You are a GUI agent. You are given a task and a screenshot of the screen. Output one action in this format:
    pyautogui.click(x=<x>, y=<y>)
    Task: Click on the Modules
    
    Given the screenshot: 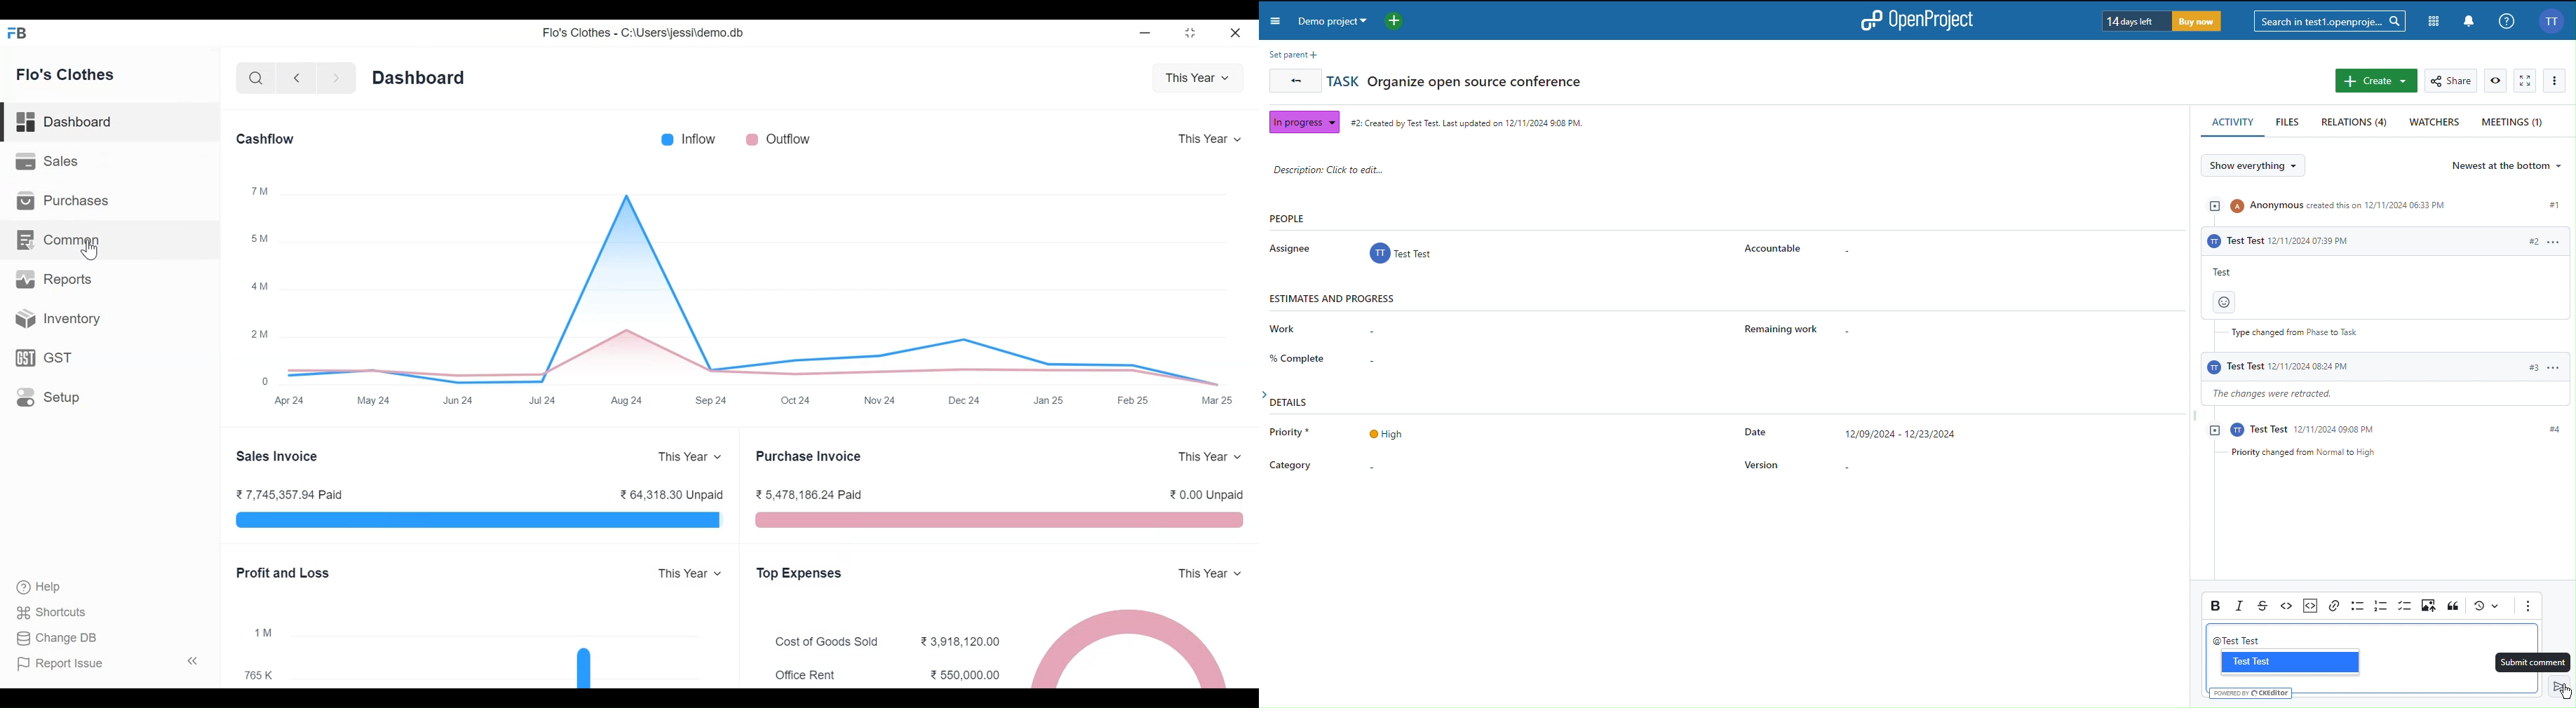 What is the action you would take?
    pyautogui.click(x=2431, y=19)
    